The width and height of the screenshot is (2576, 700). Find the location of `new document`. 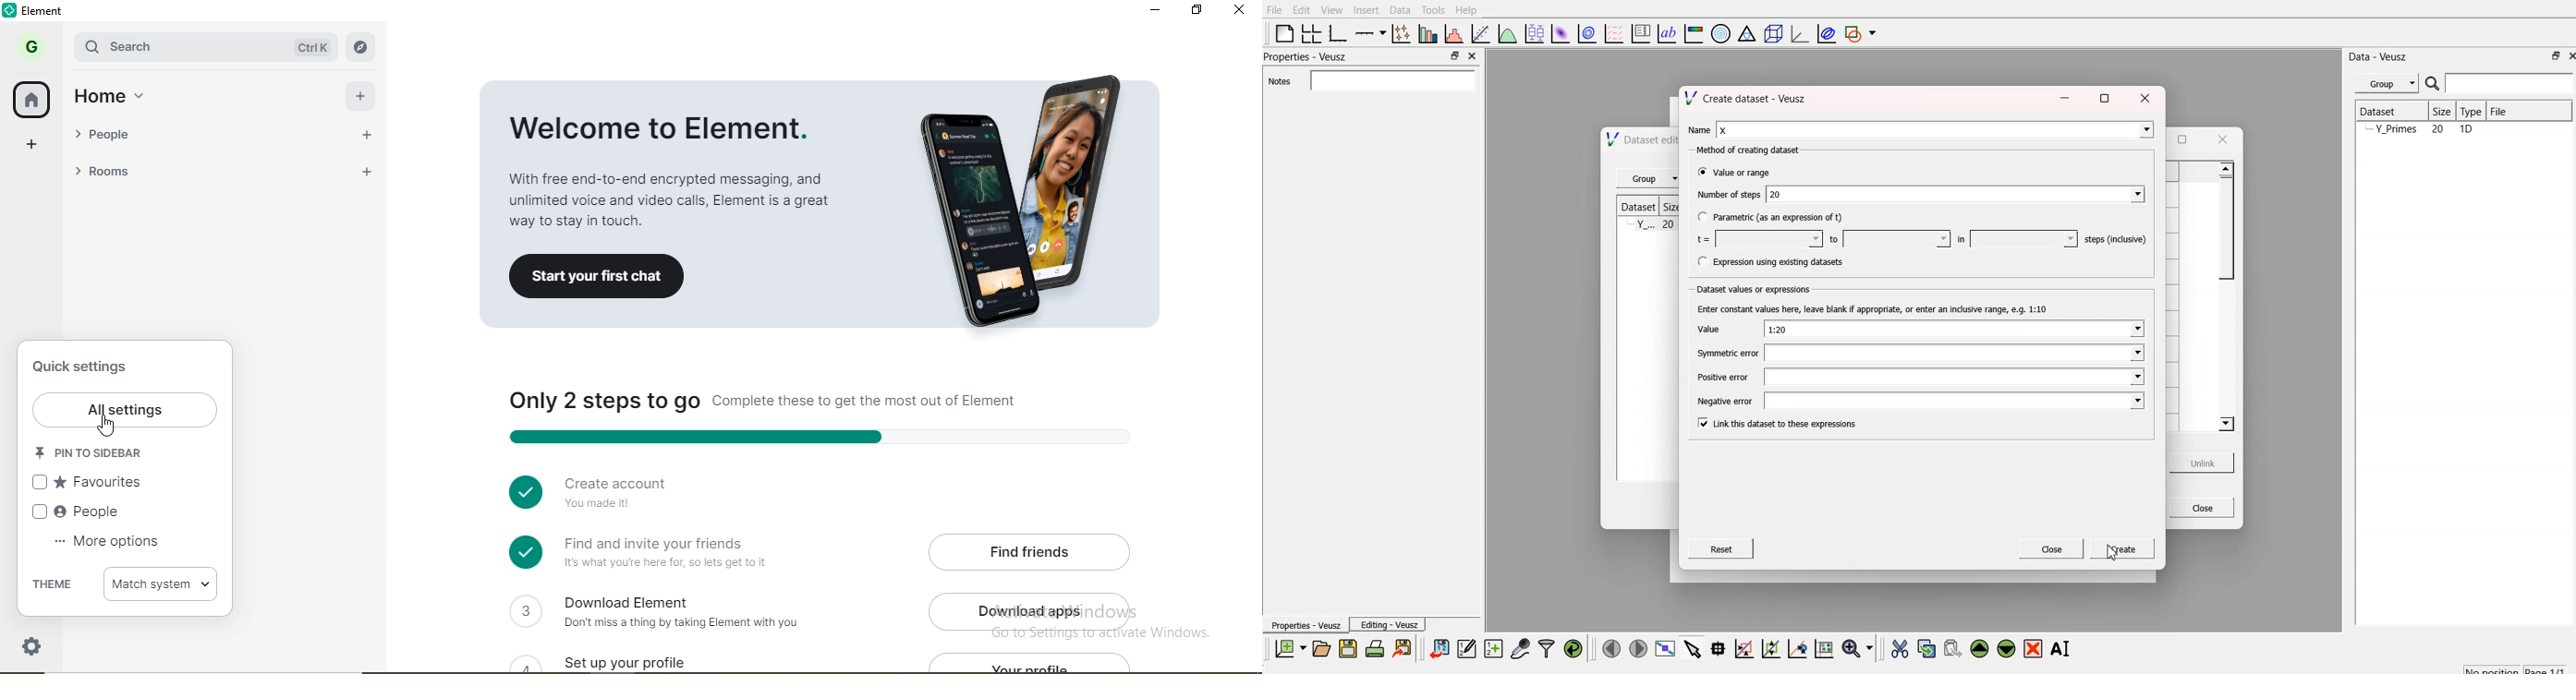

new document is located at coordinates (1288, 649).